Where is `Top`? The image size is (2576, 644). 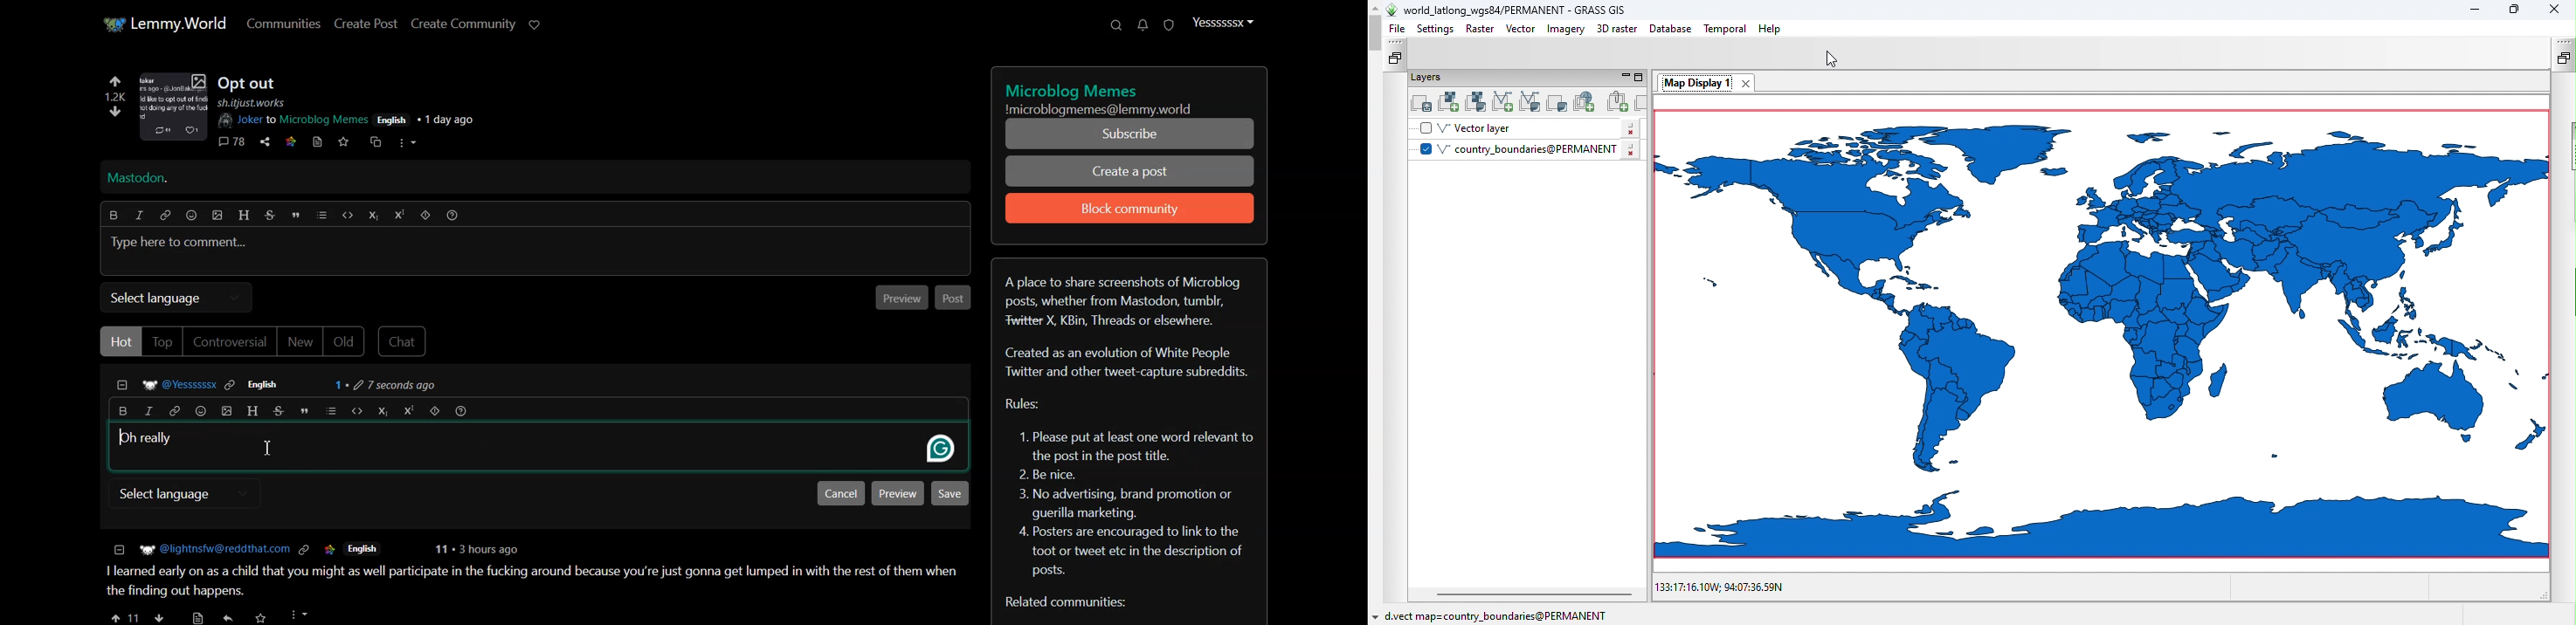 Top is located at coordinates (162, 342).